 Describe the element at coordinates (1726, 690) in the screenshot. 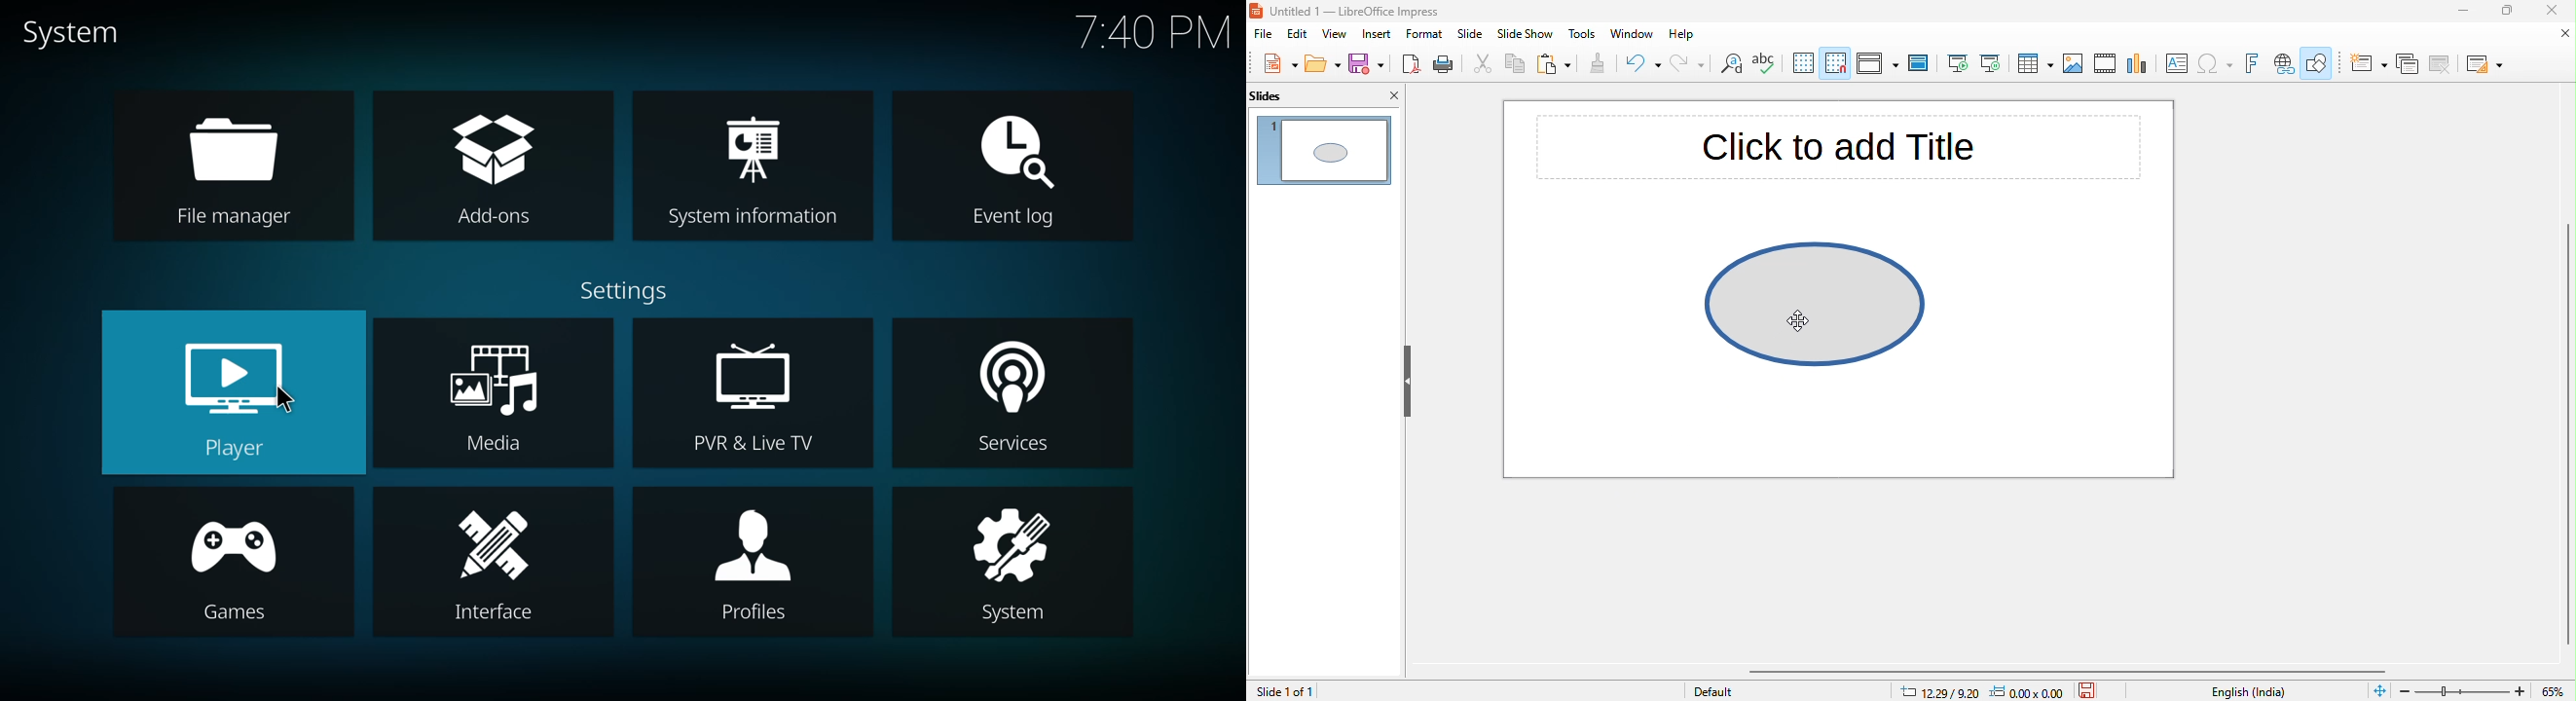

I see `default` at that location.